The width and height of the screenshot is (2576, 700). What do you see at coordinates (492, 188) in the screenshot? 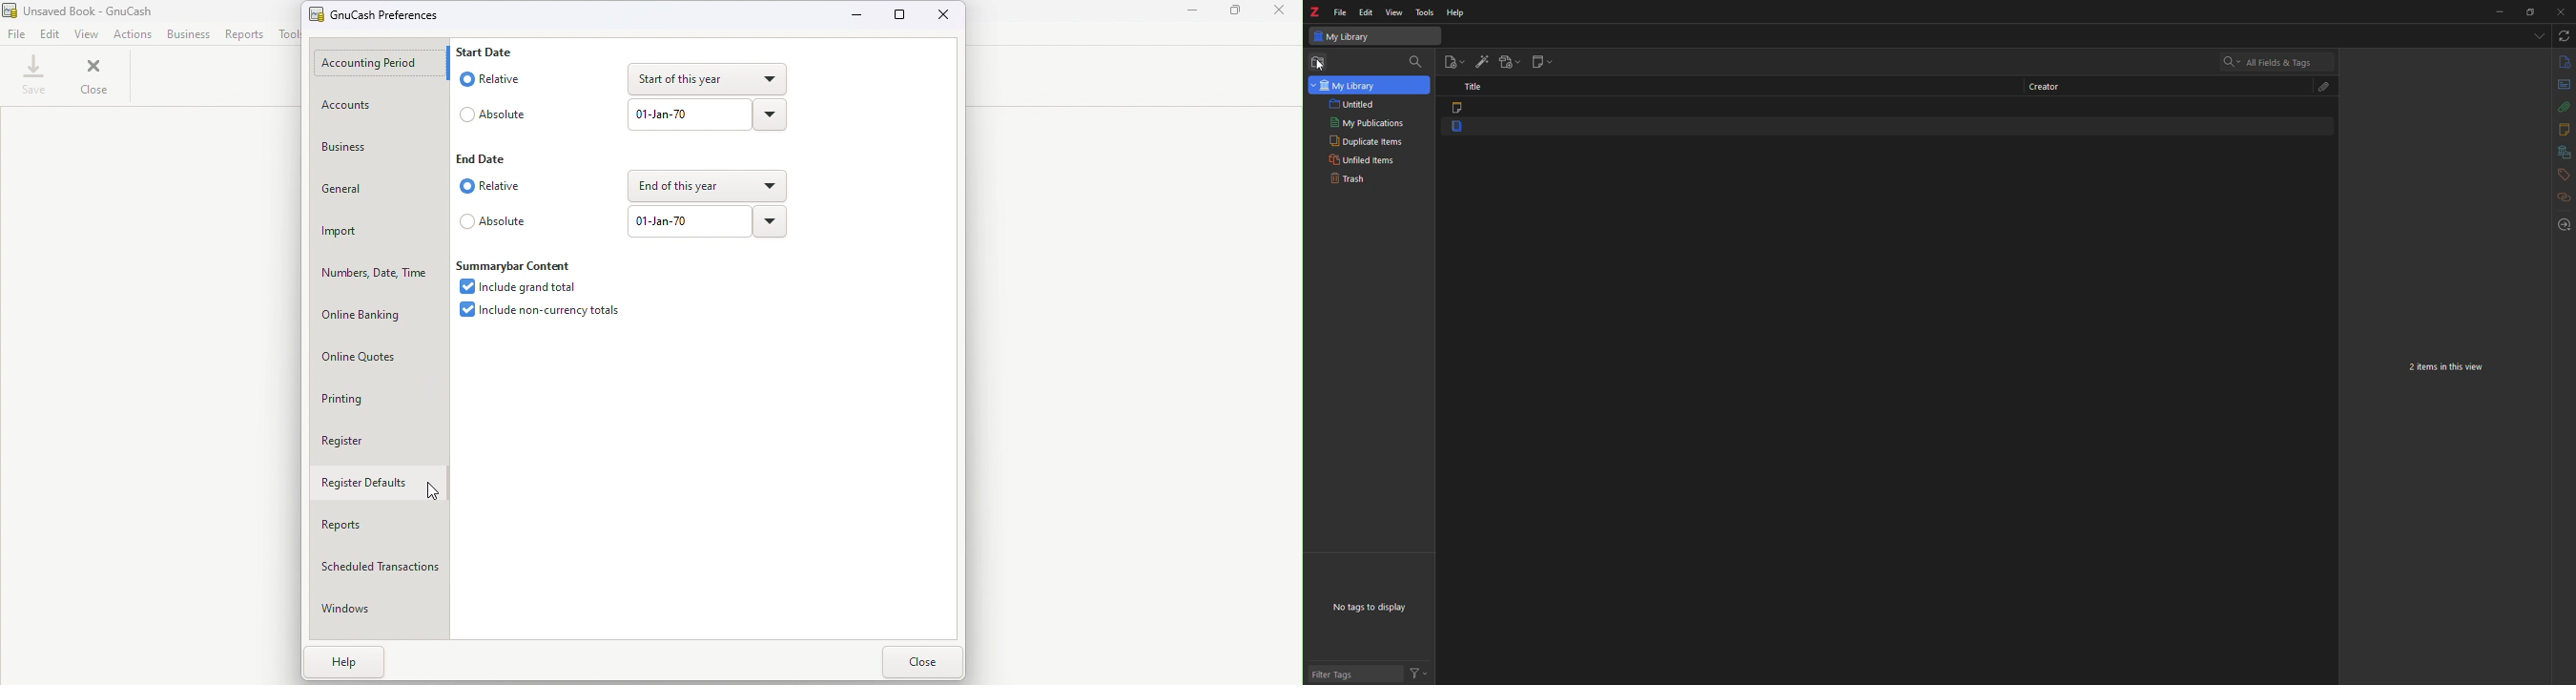
I see `Relative` at bounding box center [492, 188].